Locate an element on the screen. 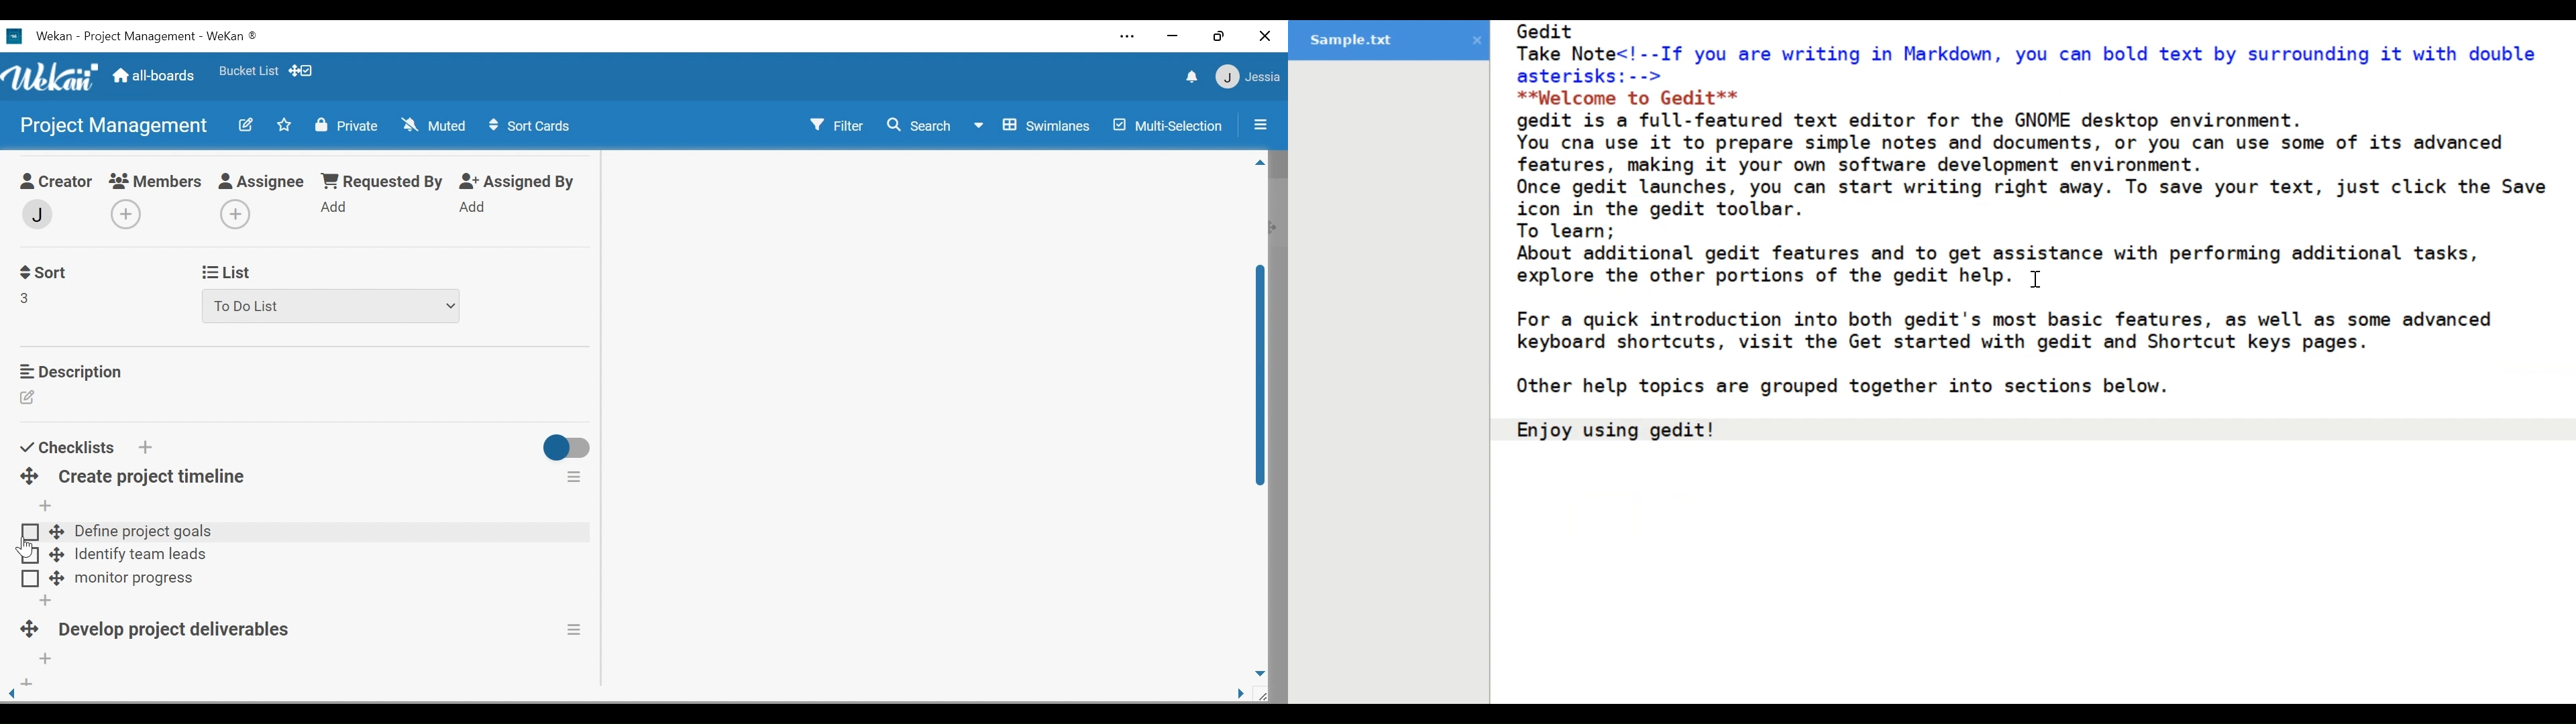 The height and width of the screenshot is (728, 2576). Favorite is located at coordinates (249, 70).